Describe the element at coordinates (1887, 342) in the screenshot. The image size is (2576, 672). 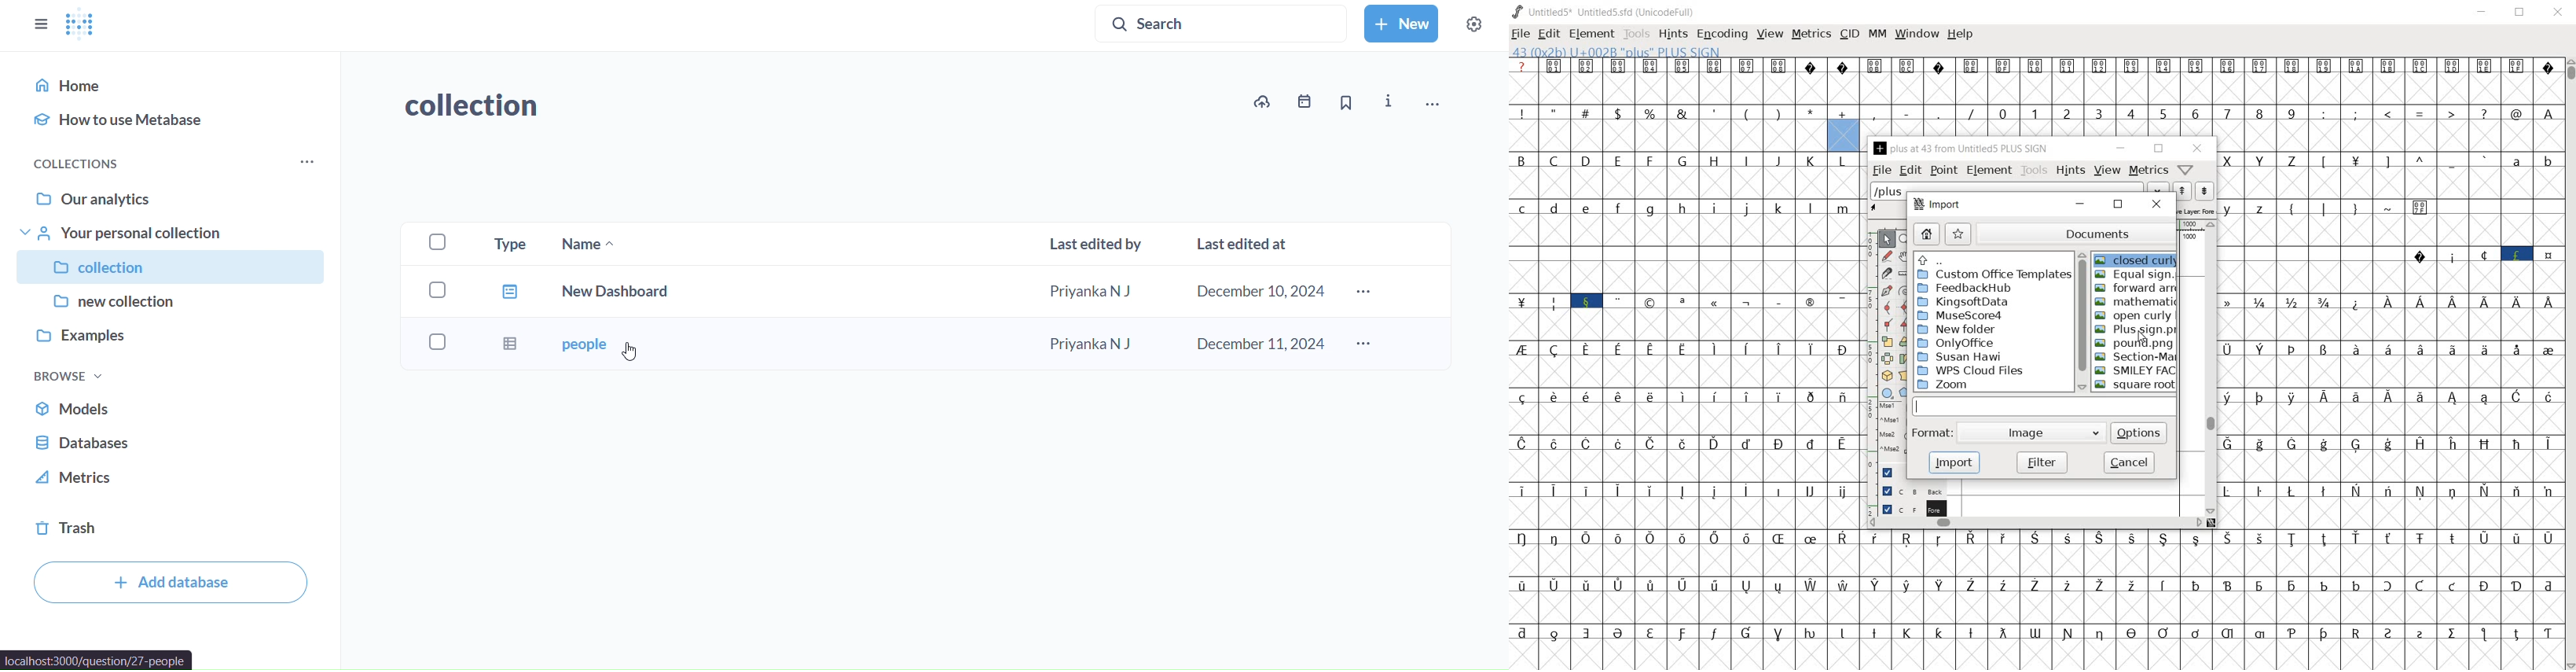
I see `scale the selection` at that location.